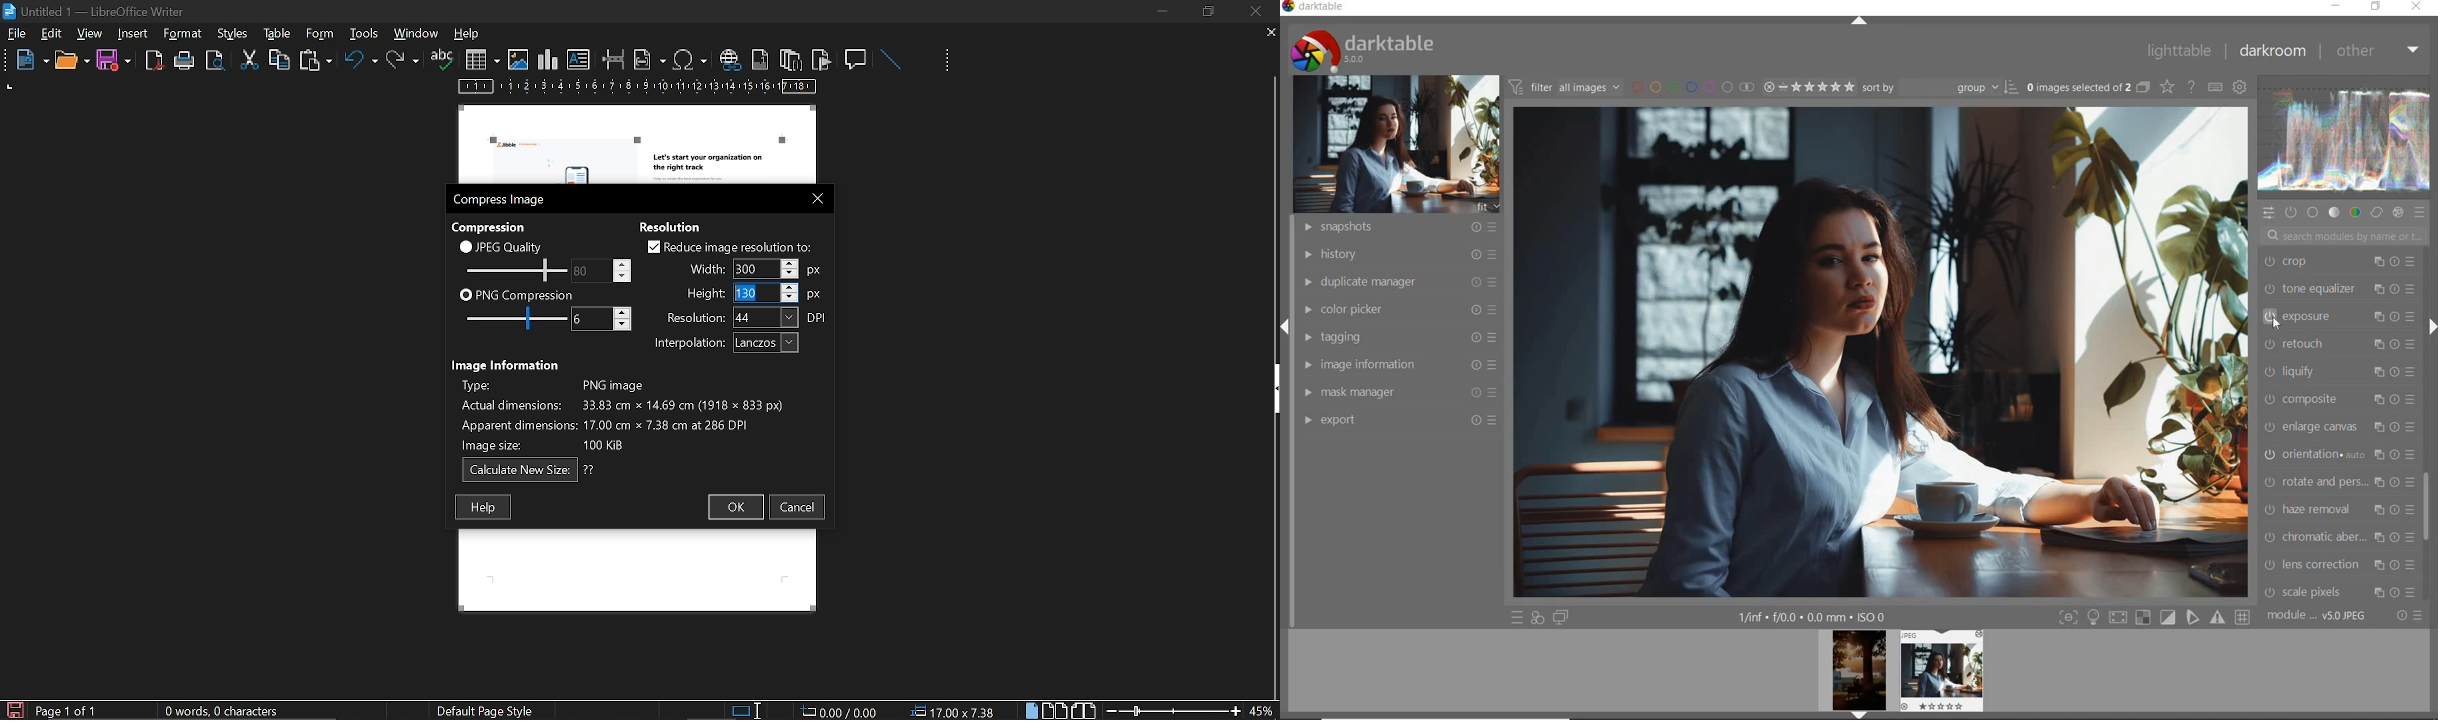 Image resolution: width=2464 pixels, height=728 pixels. I want to click on ORIENTATION, so click(2342, 454).